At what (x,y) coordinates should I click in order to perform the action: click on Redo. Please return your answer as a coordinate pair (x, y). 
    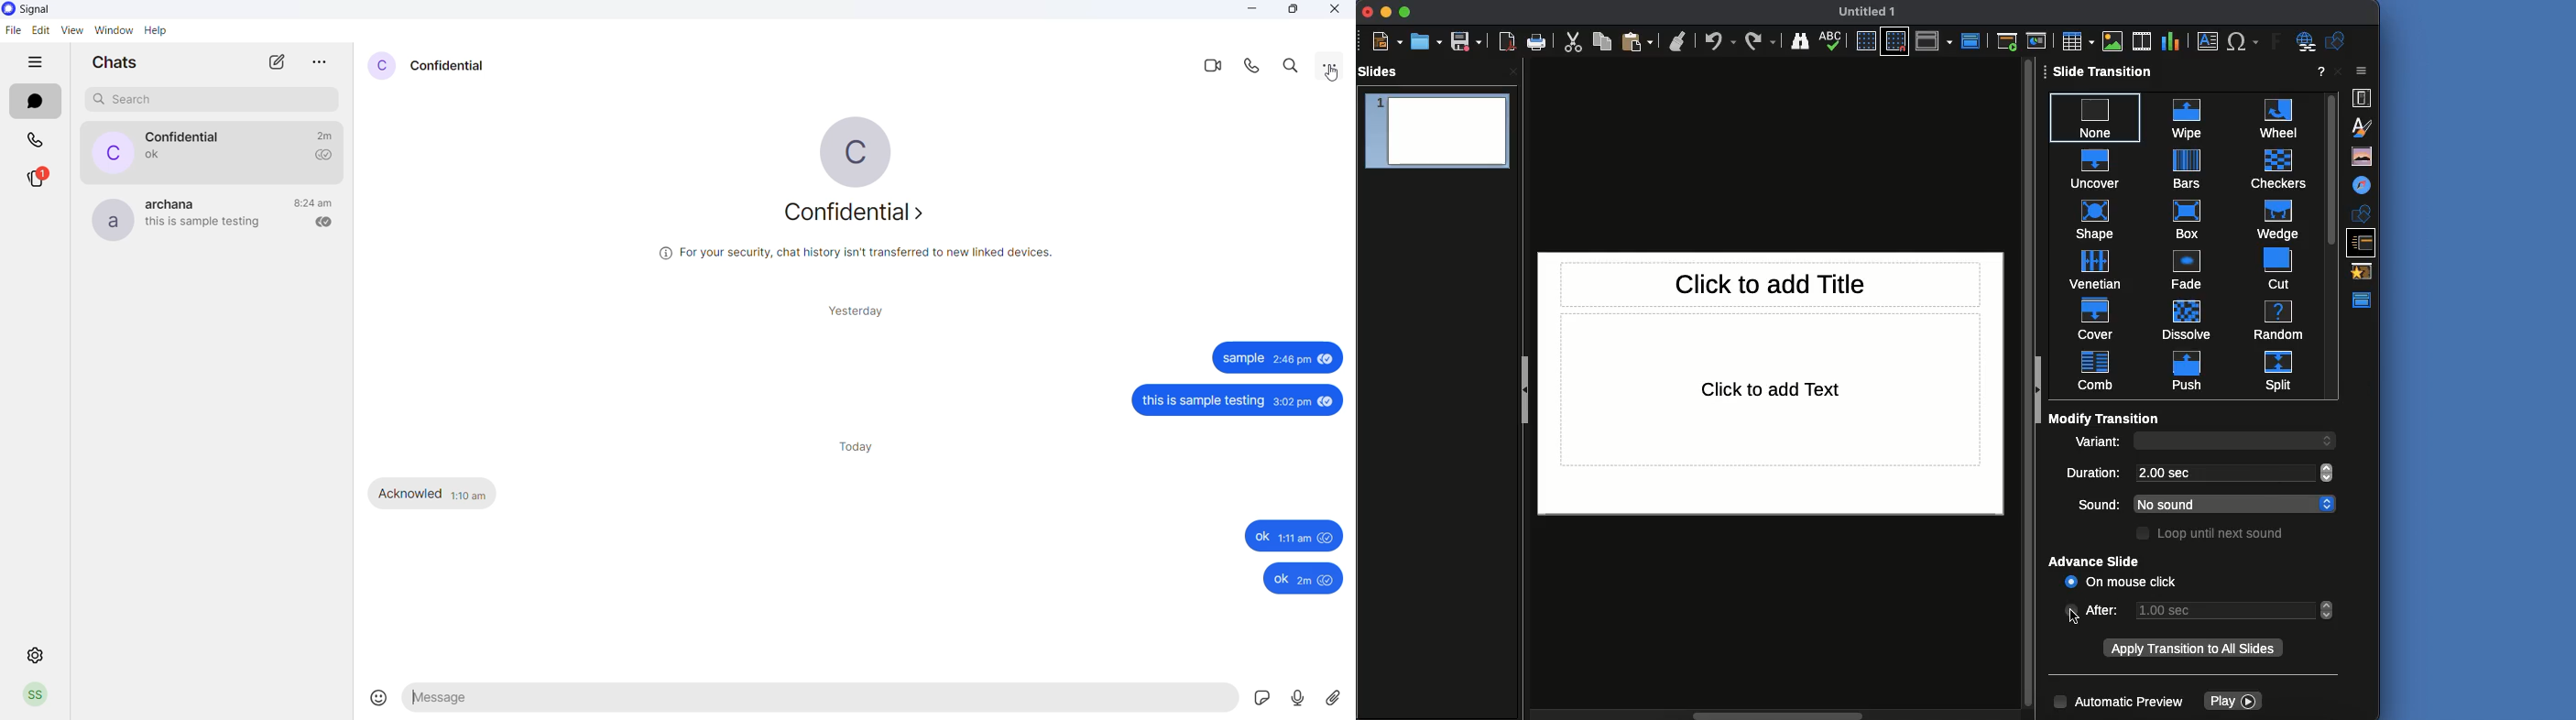
    Looking at the image, I should click on (1761, 40).